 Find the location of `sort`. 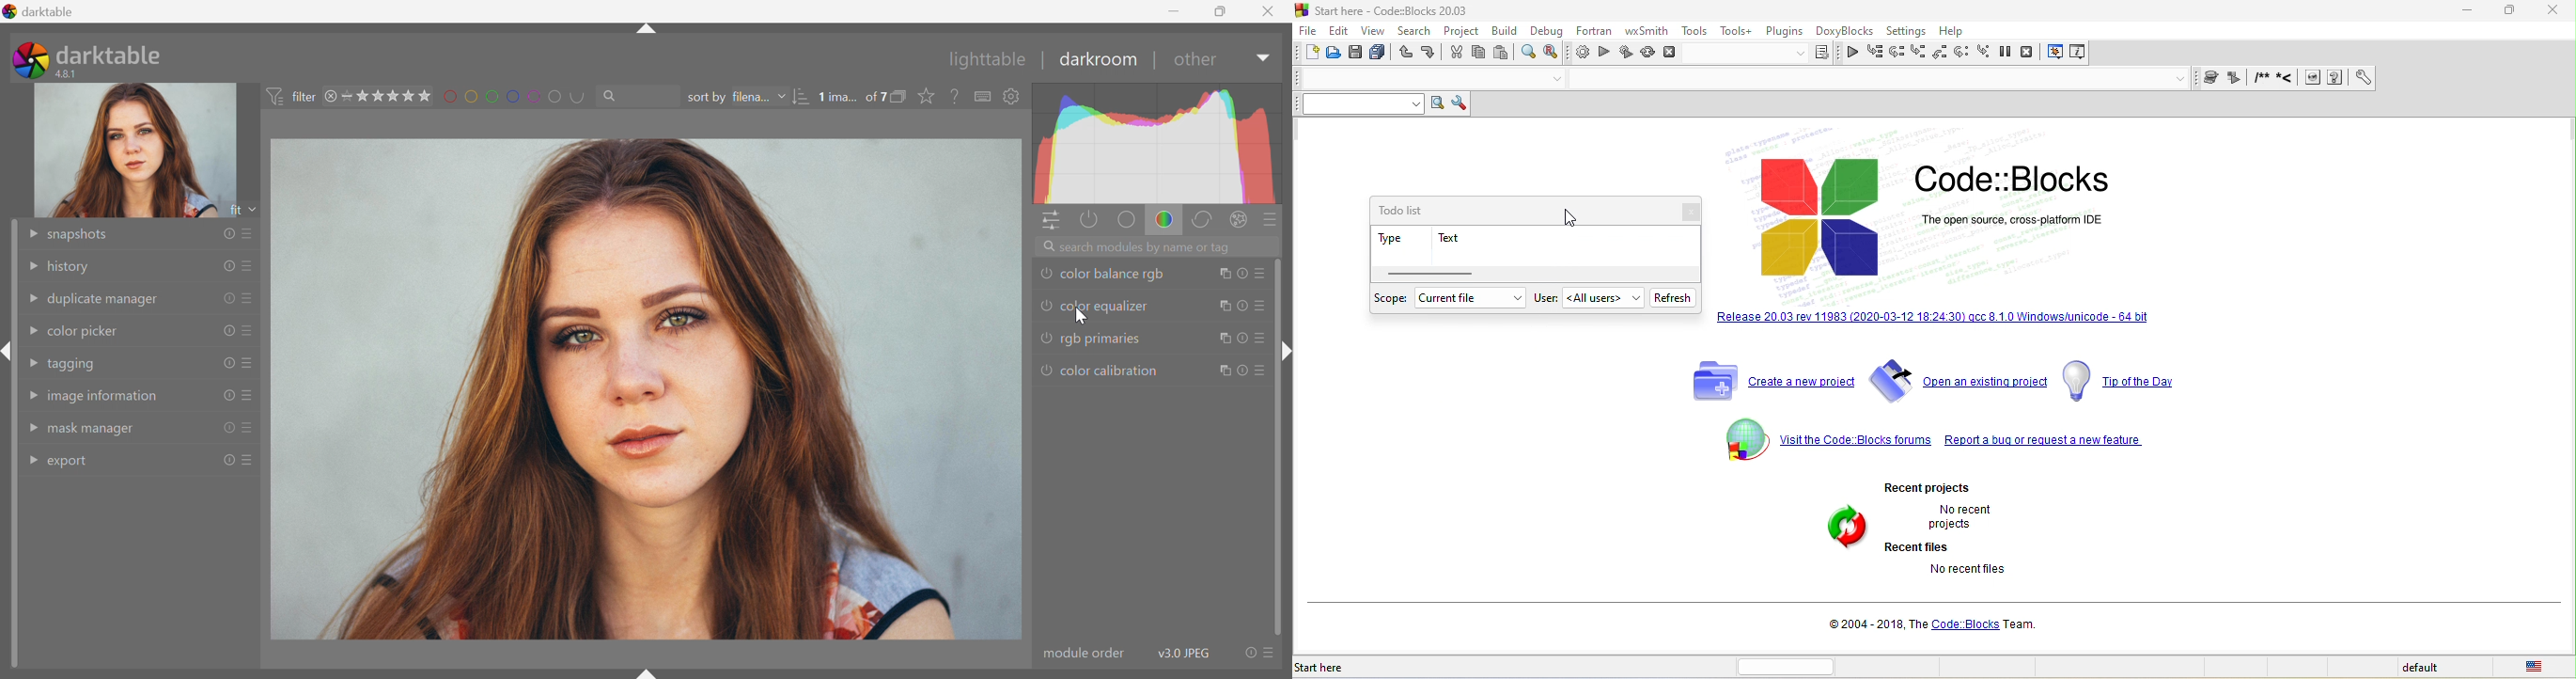

sort is located at coordinates (801, 98).